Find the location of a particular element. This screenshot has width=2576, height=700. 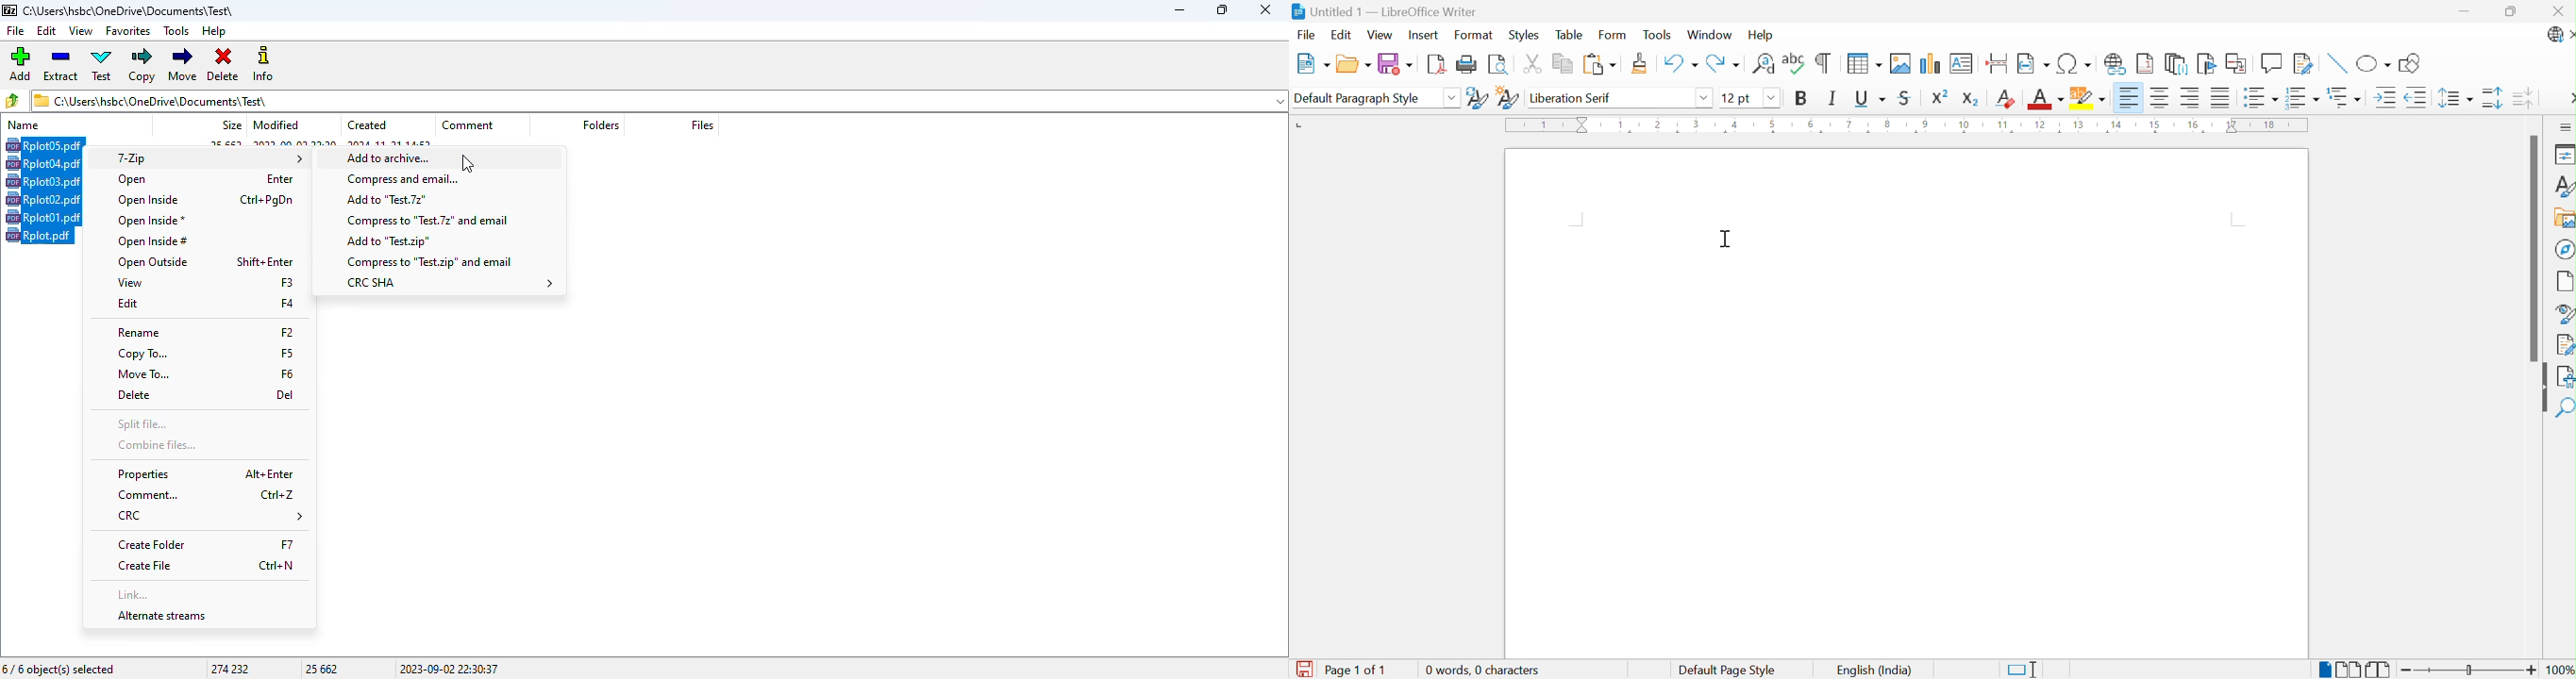

Show Track Changes Functions is located at coordinates (2304, 63).